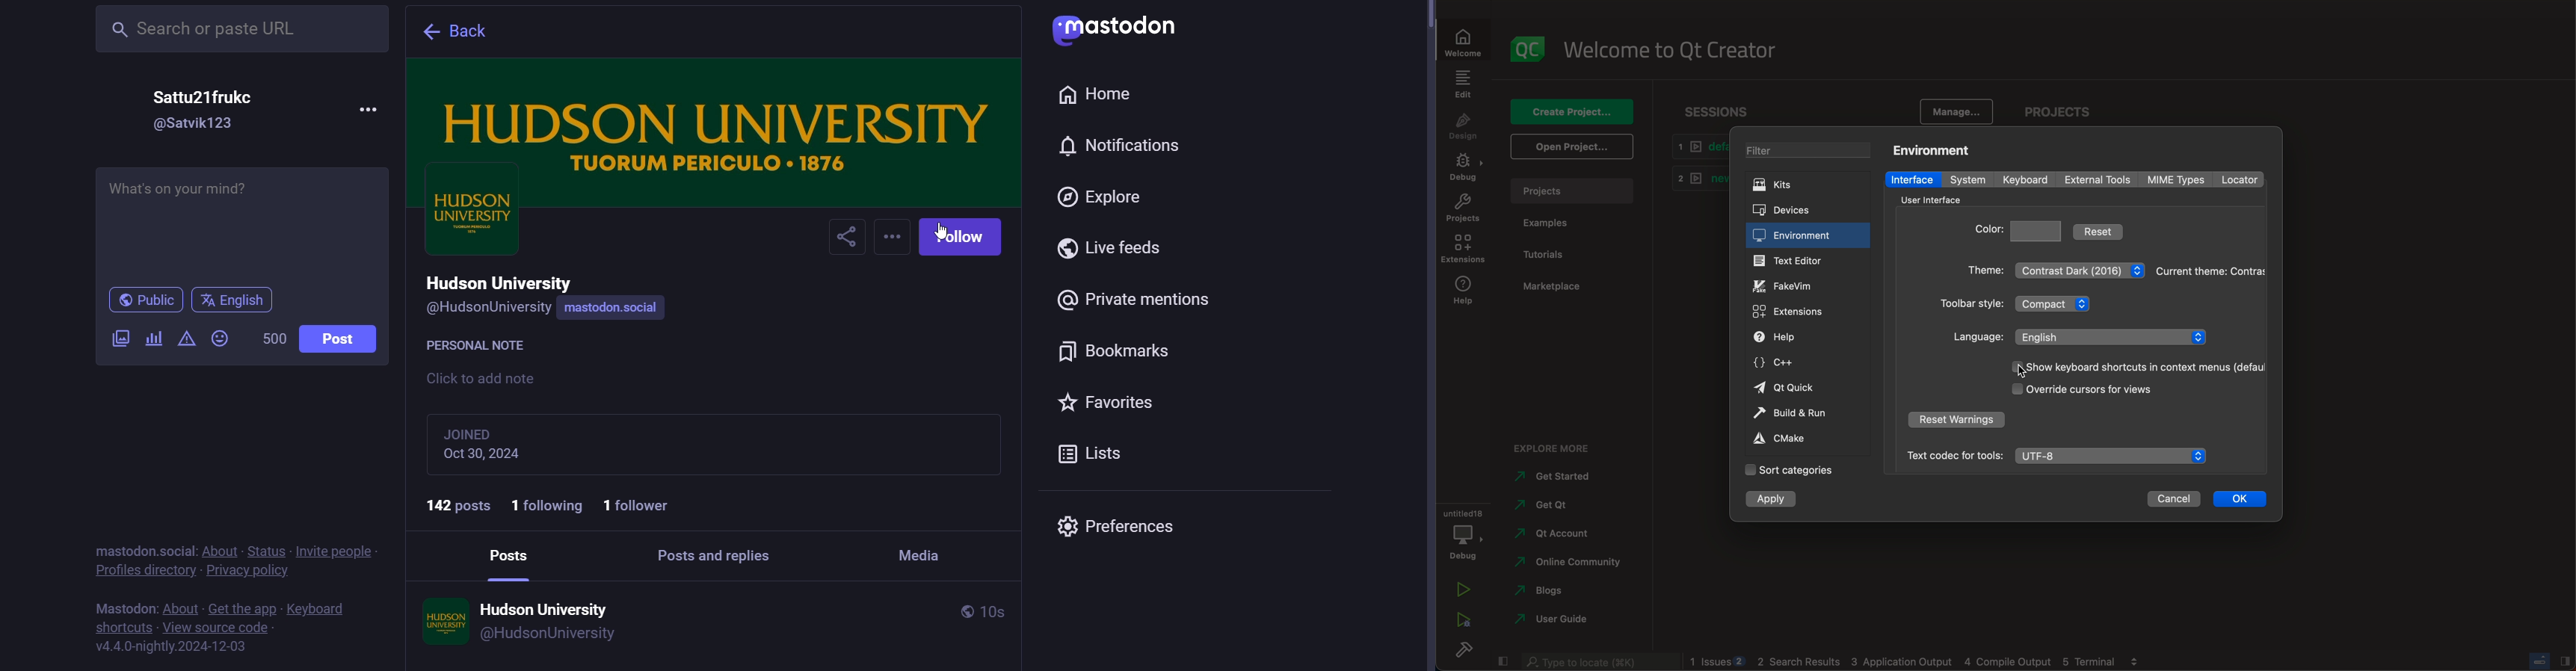 This screenshot has height=672, width=2576. Describe the element at coordinates (1966, 179) in the screenshot. I see `system` at that location.